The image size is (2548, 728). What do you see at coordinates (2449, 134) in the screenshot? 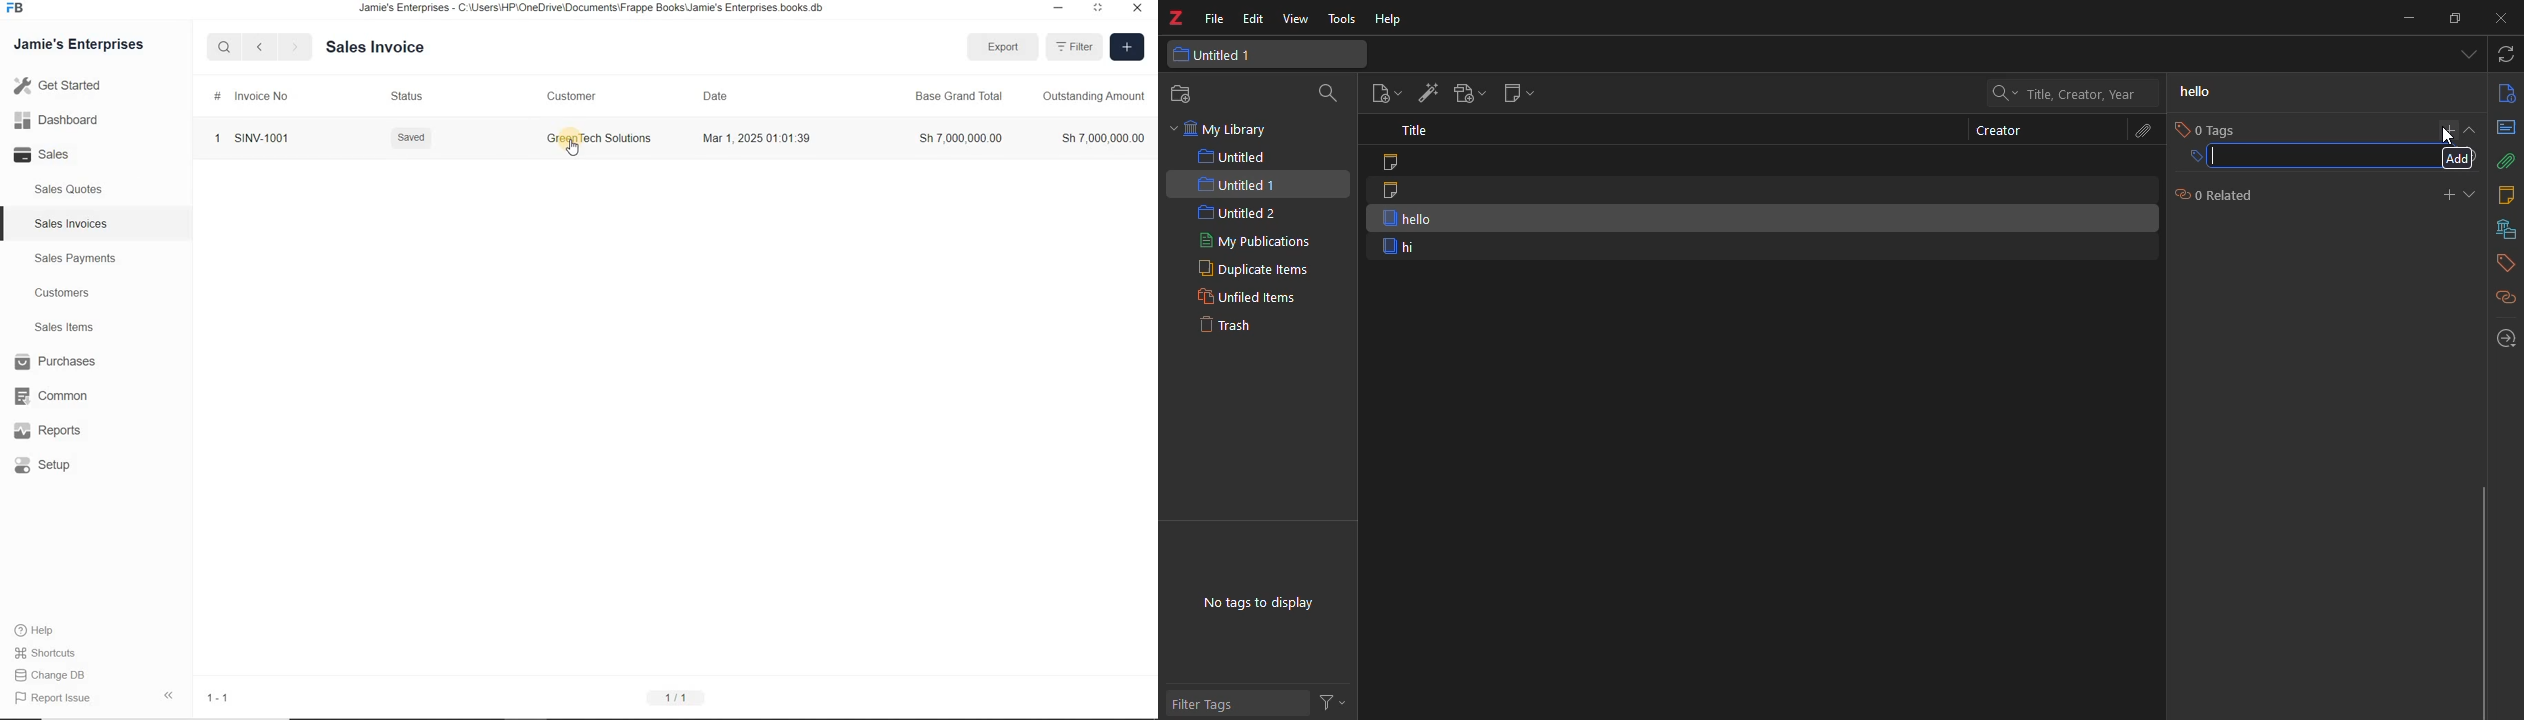
I see `cursor` at bounding box center [2449, 134].